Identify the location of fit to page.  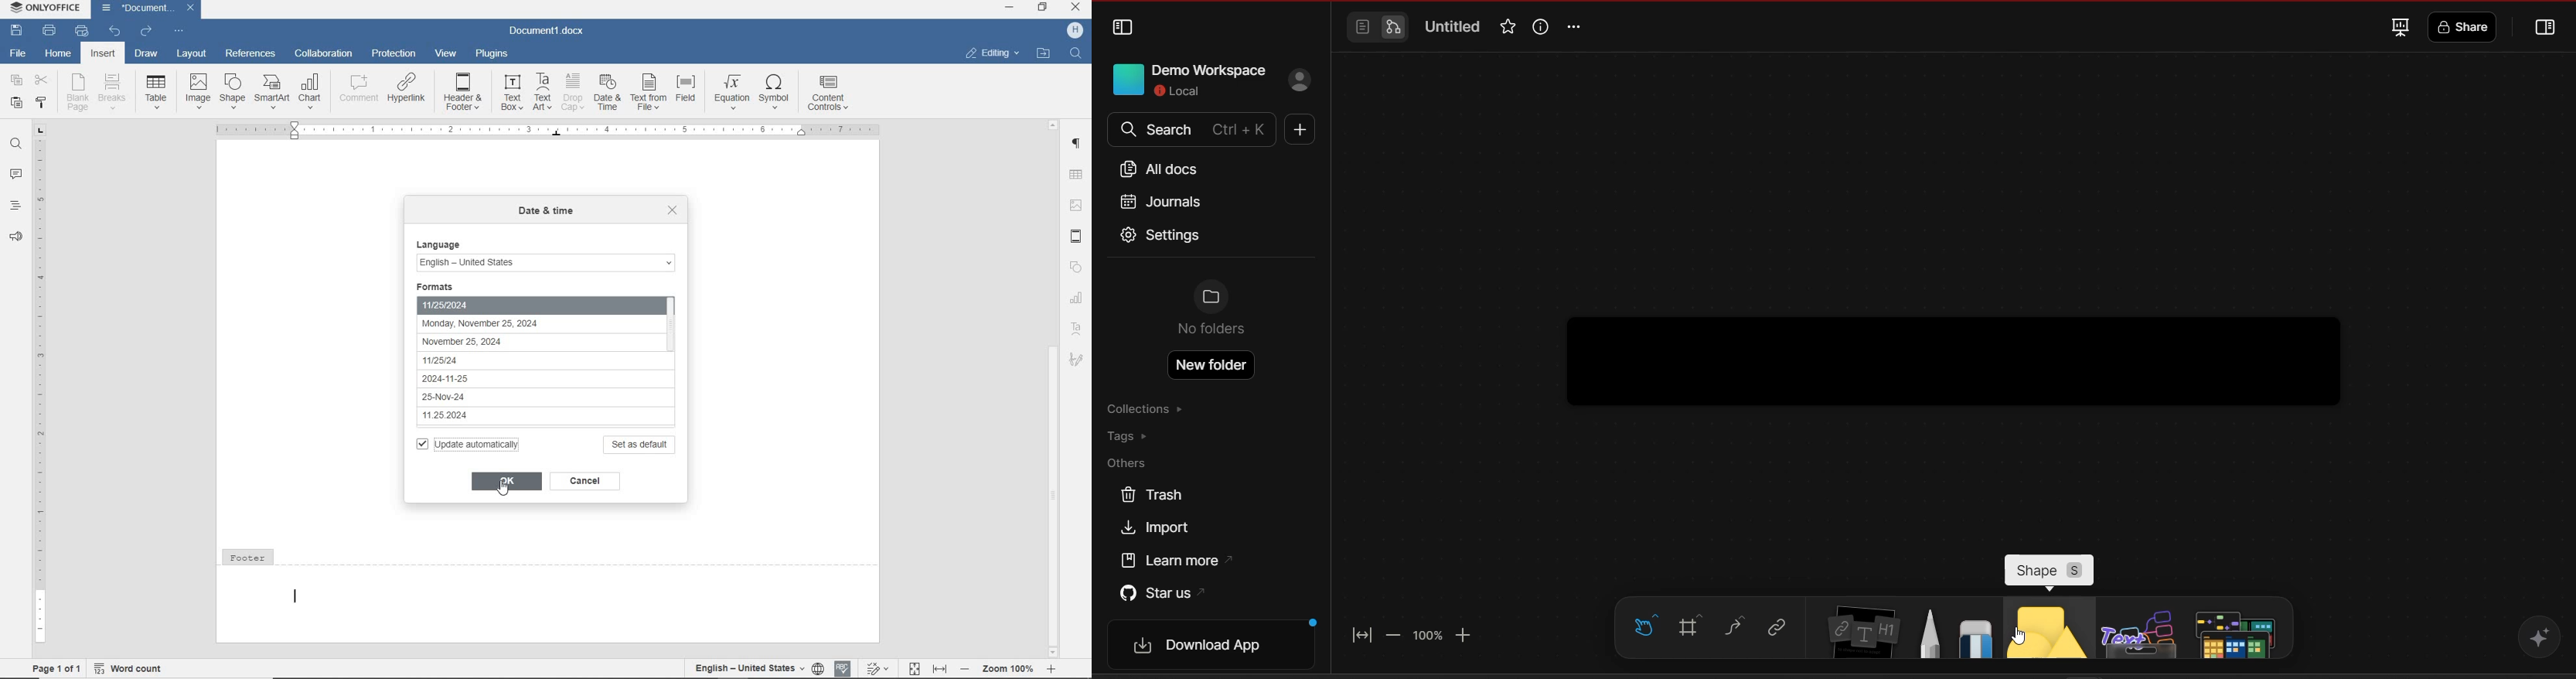
(914, 668).